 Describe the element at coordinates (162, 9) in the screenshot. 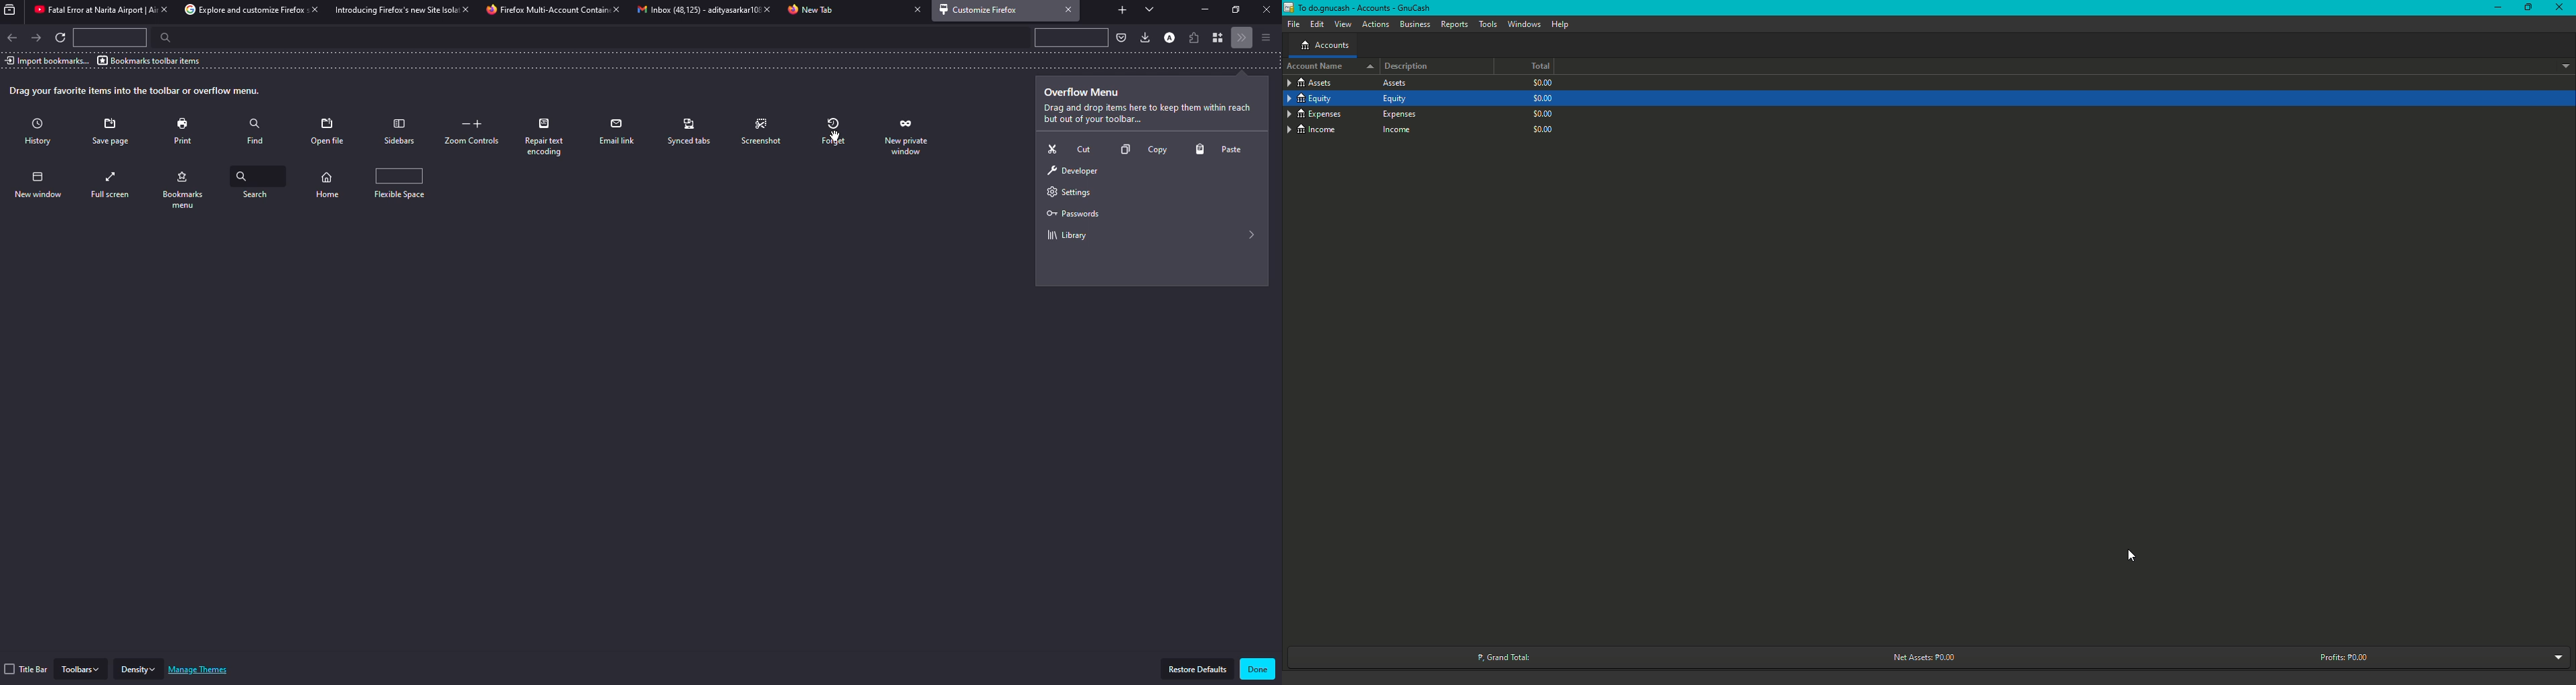

I see `close` at that location.